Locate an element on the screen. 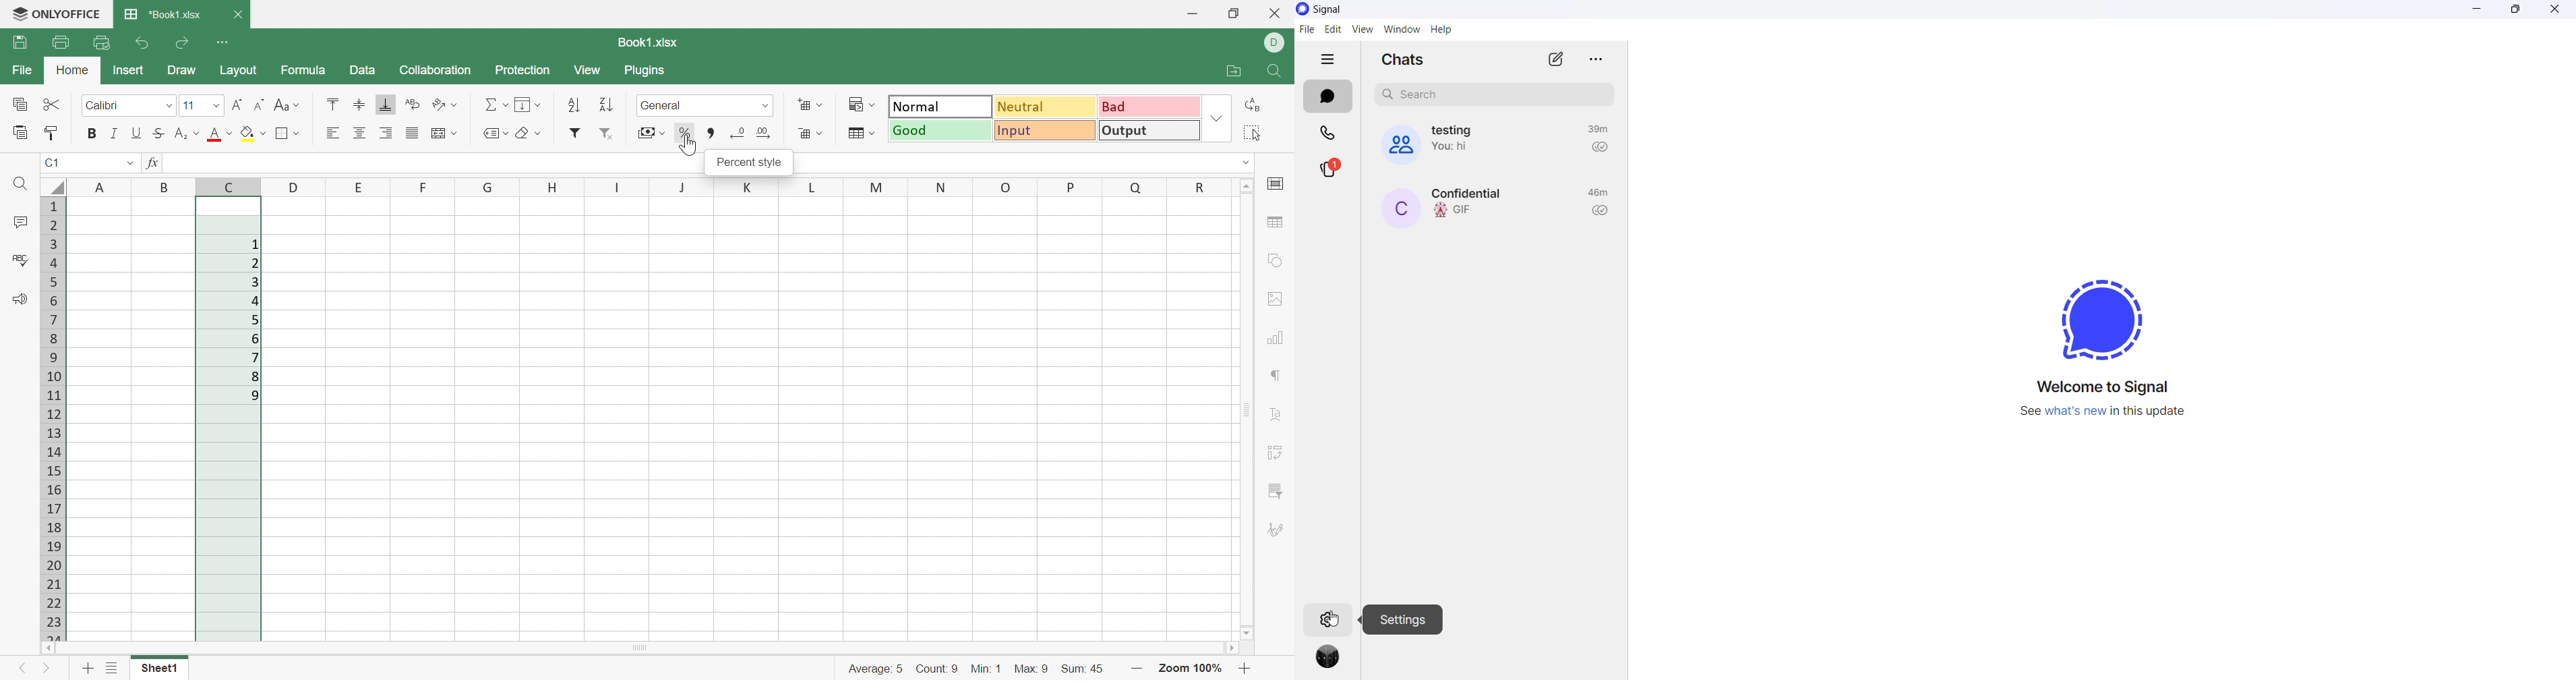 Image resolution: width=2576 pixels, height=700 pixels. contact name is located at coordinates (1400, 209).